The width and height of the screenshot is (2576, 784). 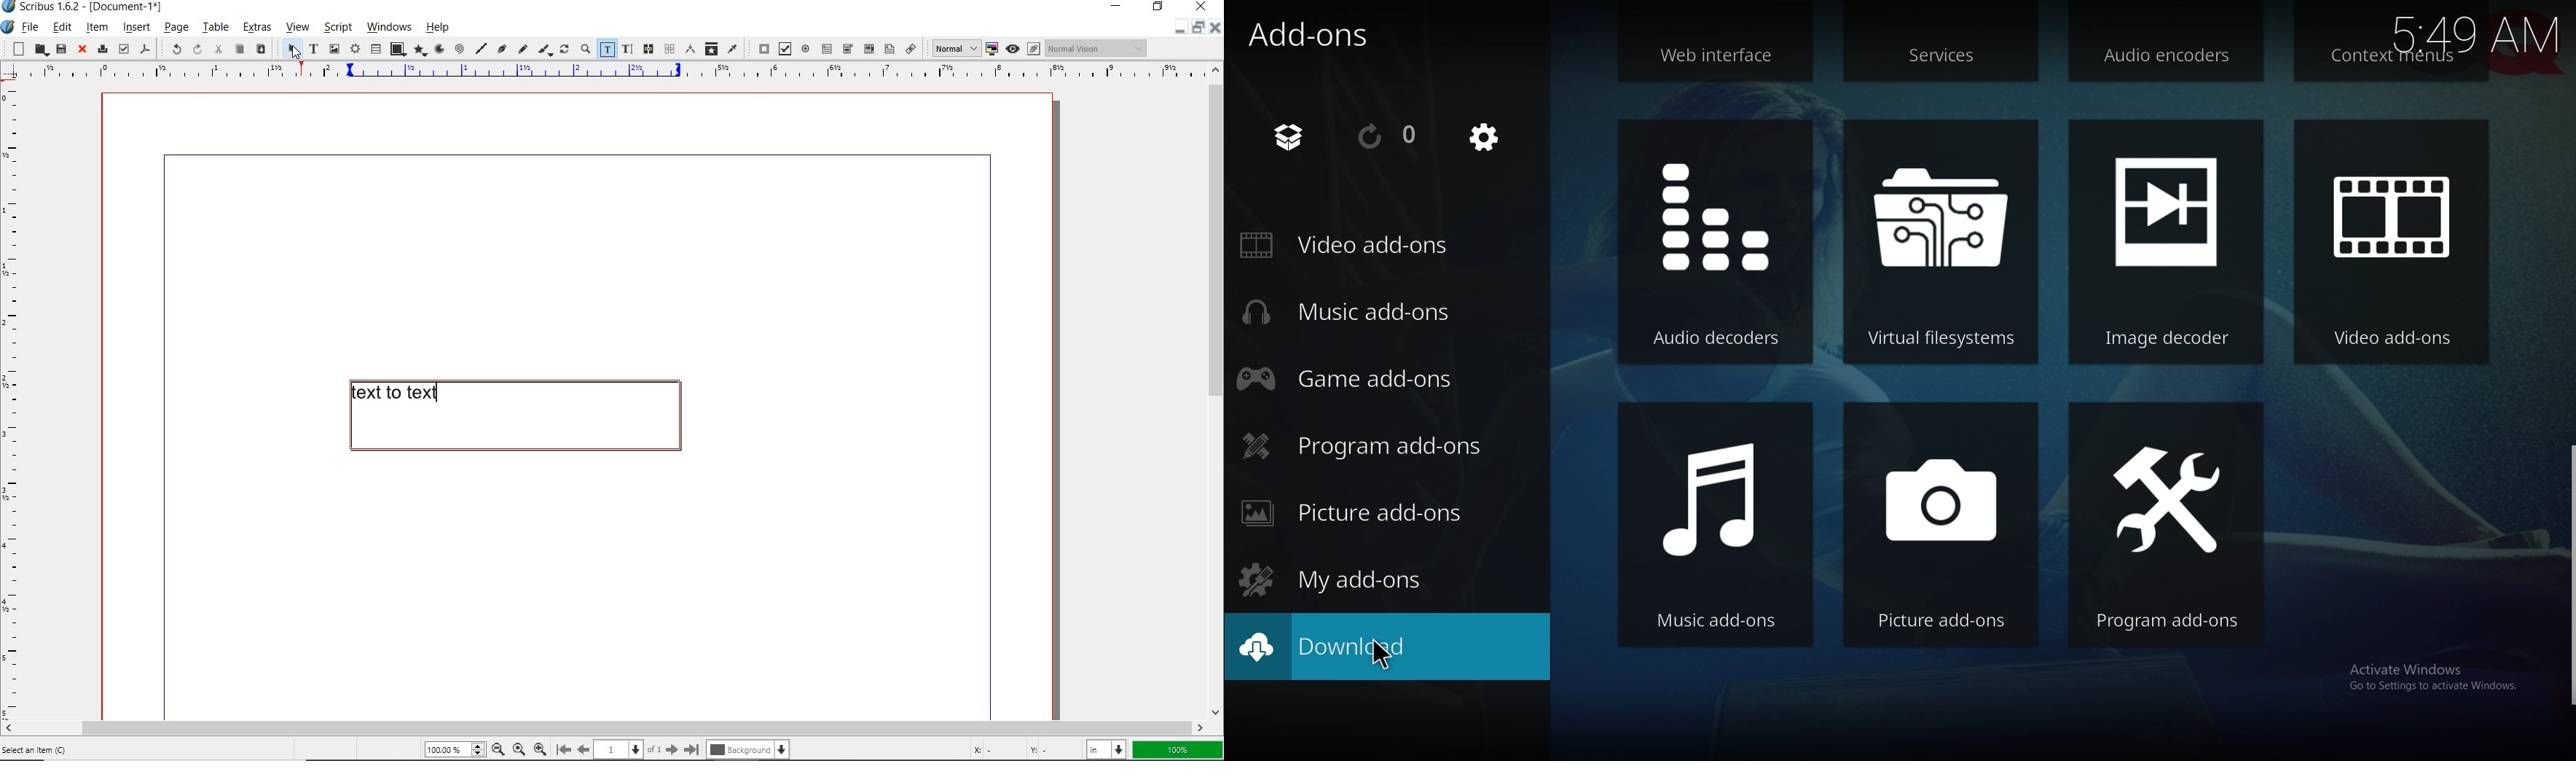 What do you see at coordinates (1725, 42) in the screenshot?
I see `web interface` at bounding box center [1725, 42].